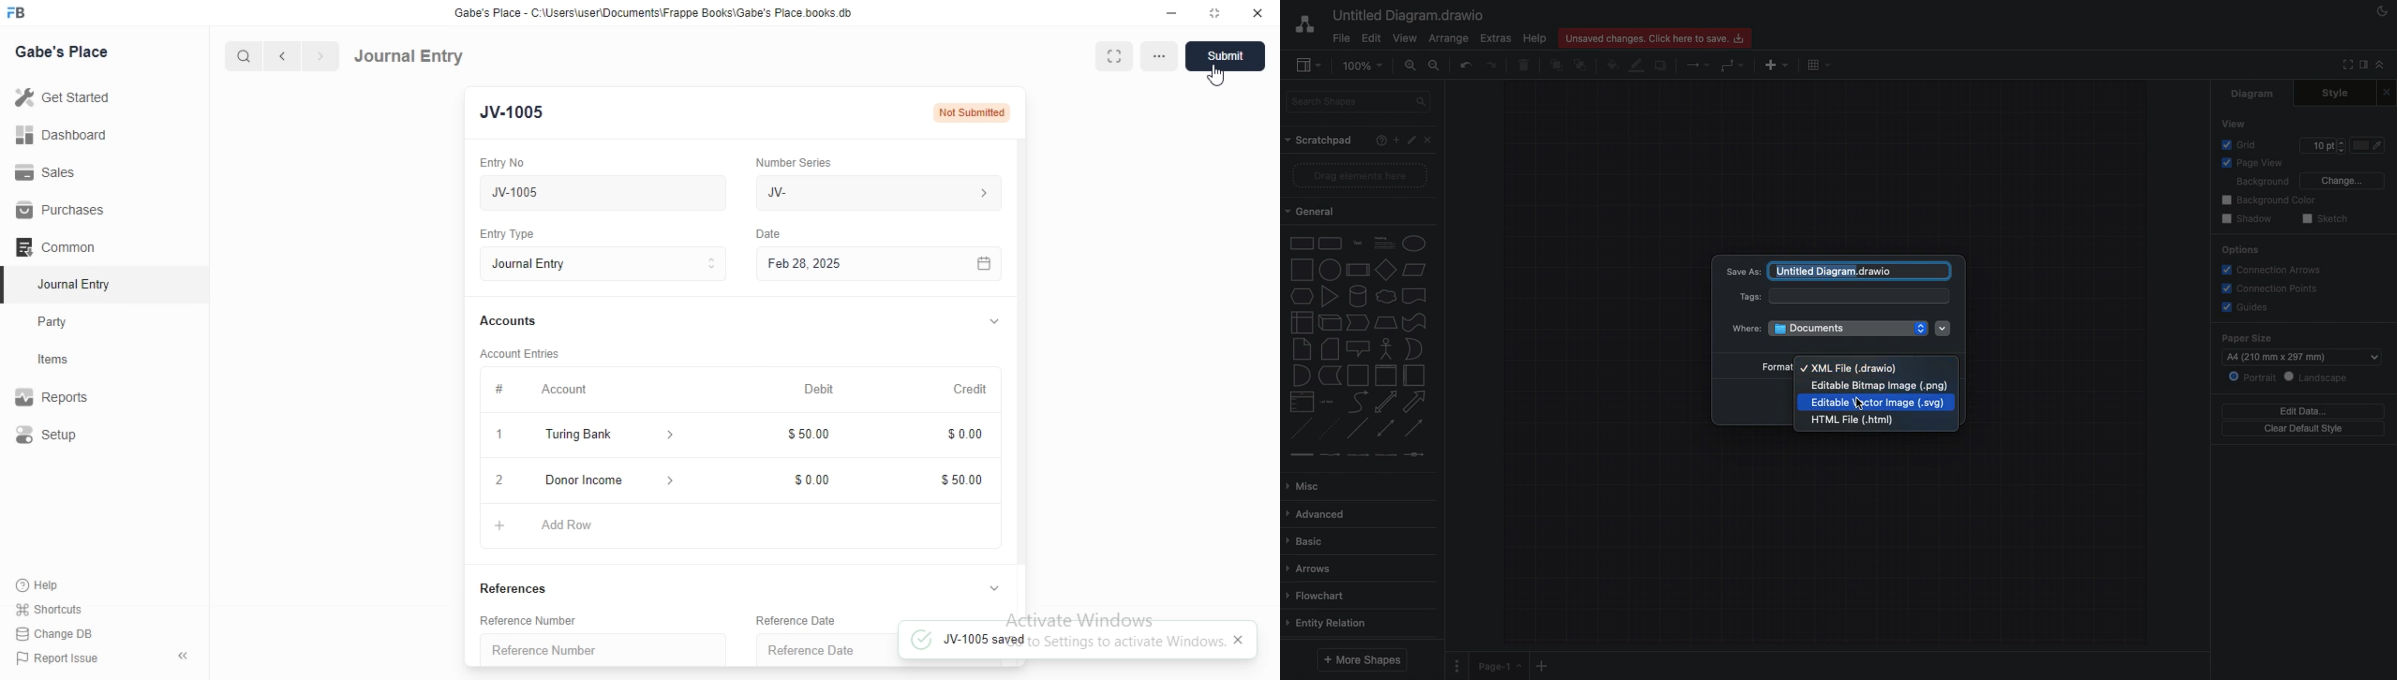 The image size is (2408, 700). I want to click on items, so click(66, 361).